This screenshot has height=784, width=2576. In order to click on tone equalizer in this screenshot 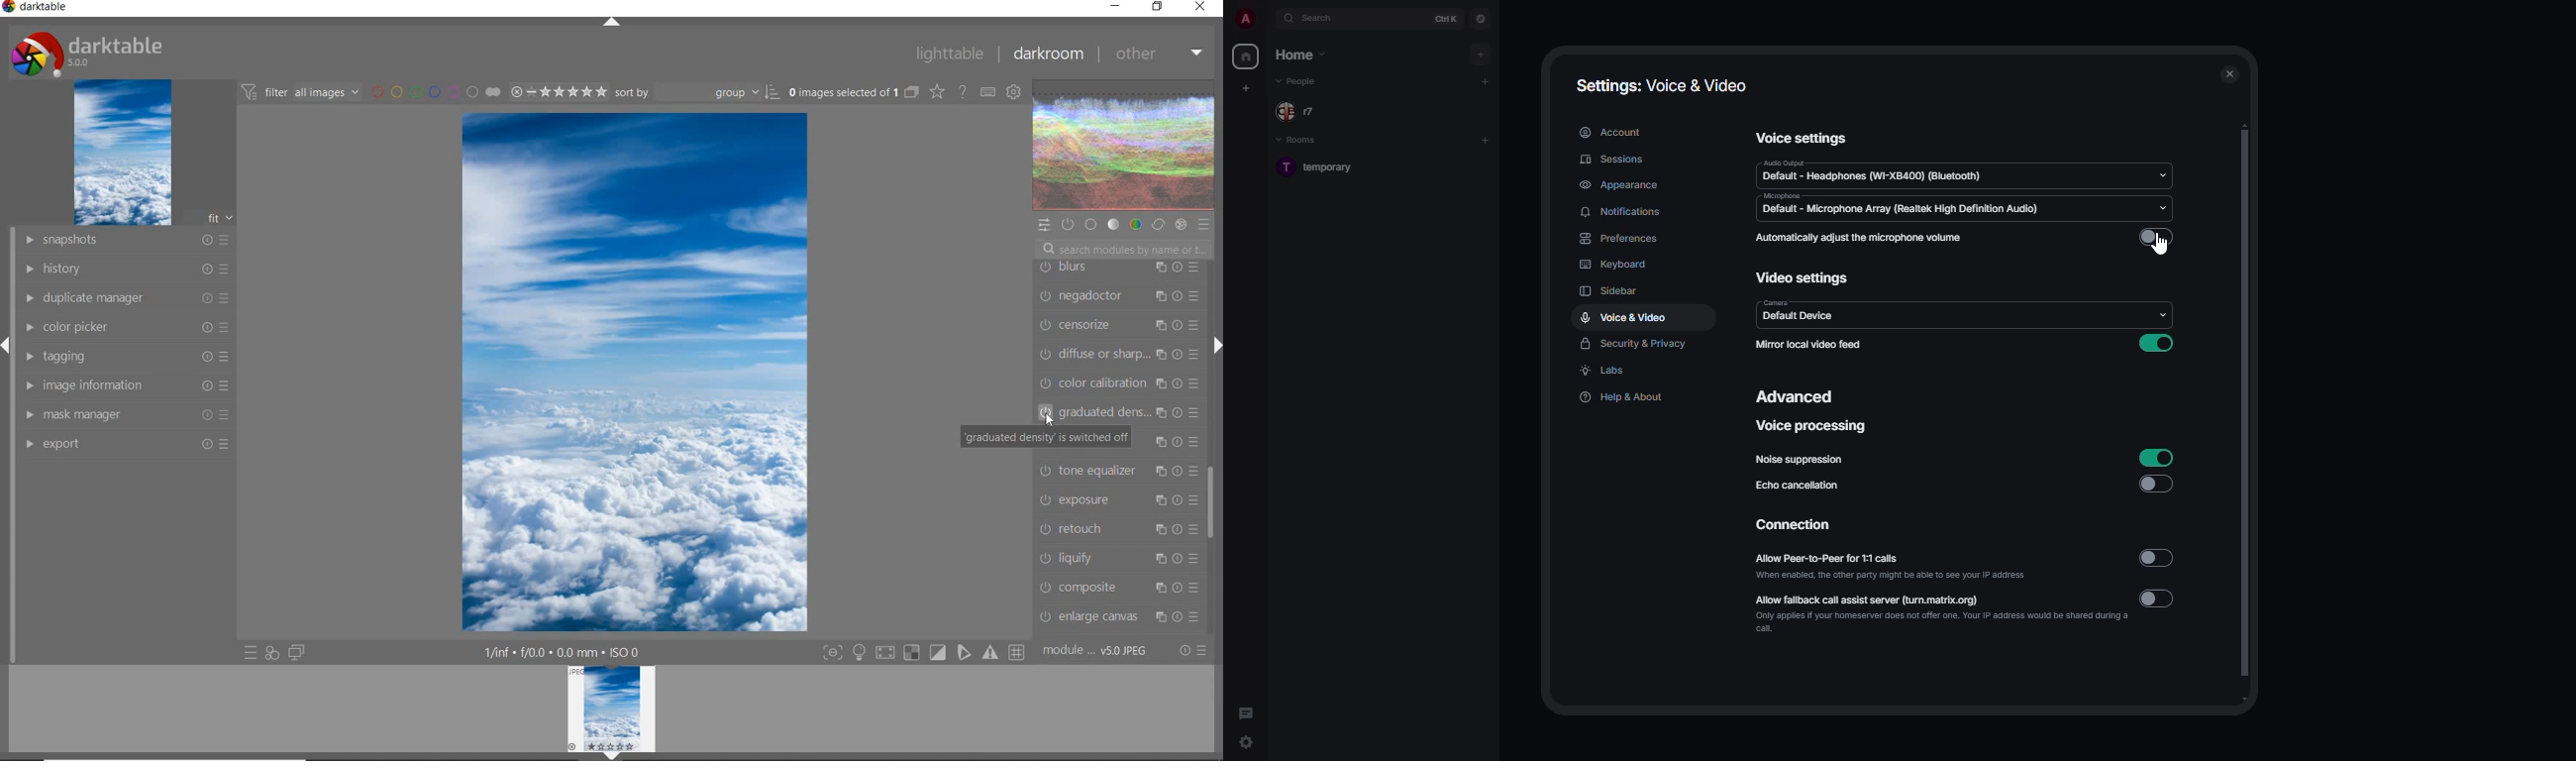, I will do `click(1118, 469)`.